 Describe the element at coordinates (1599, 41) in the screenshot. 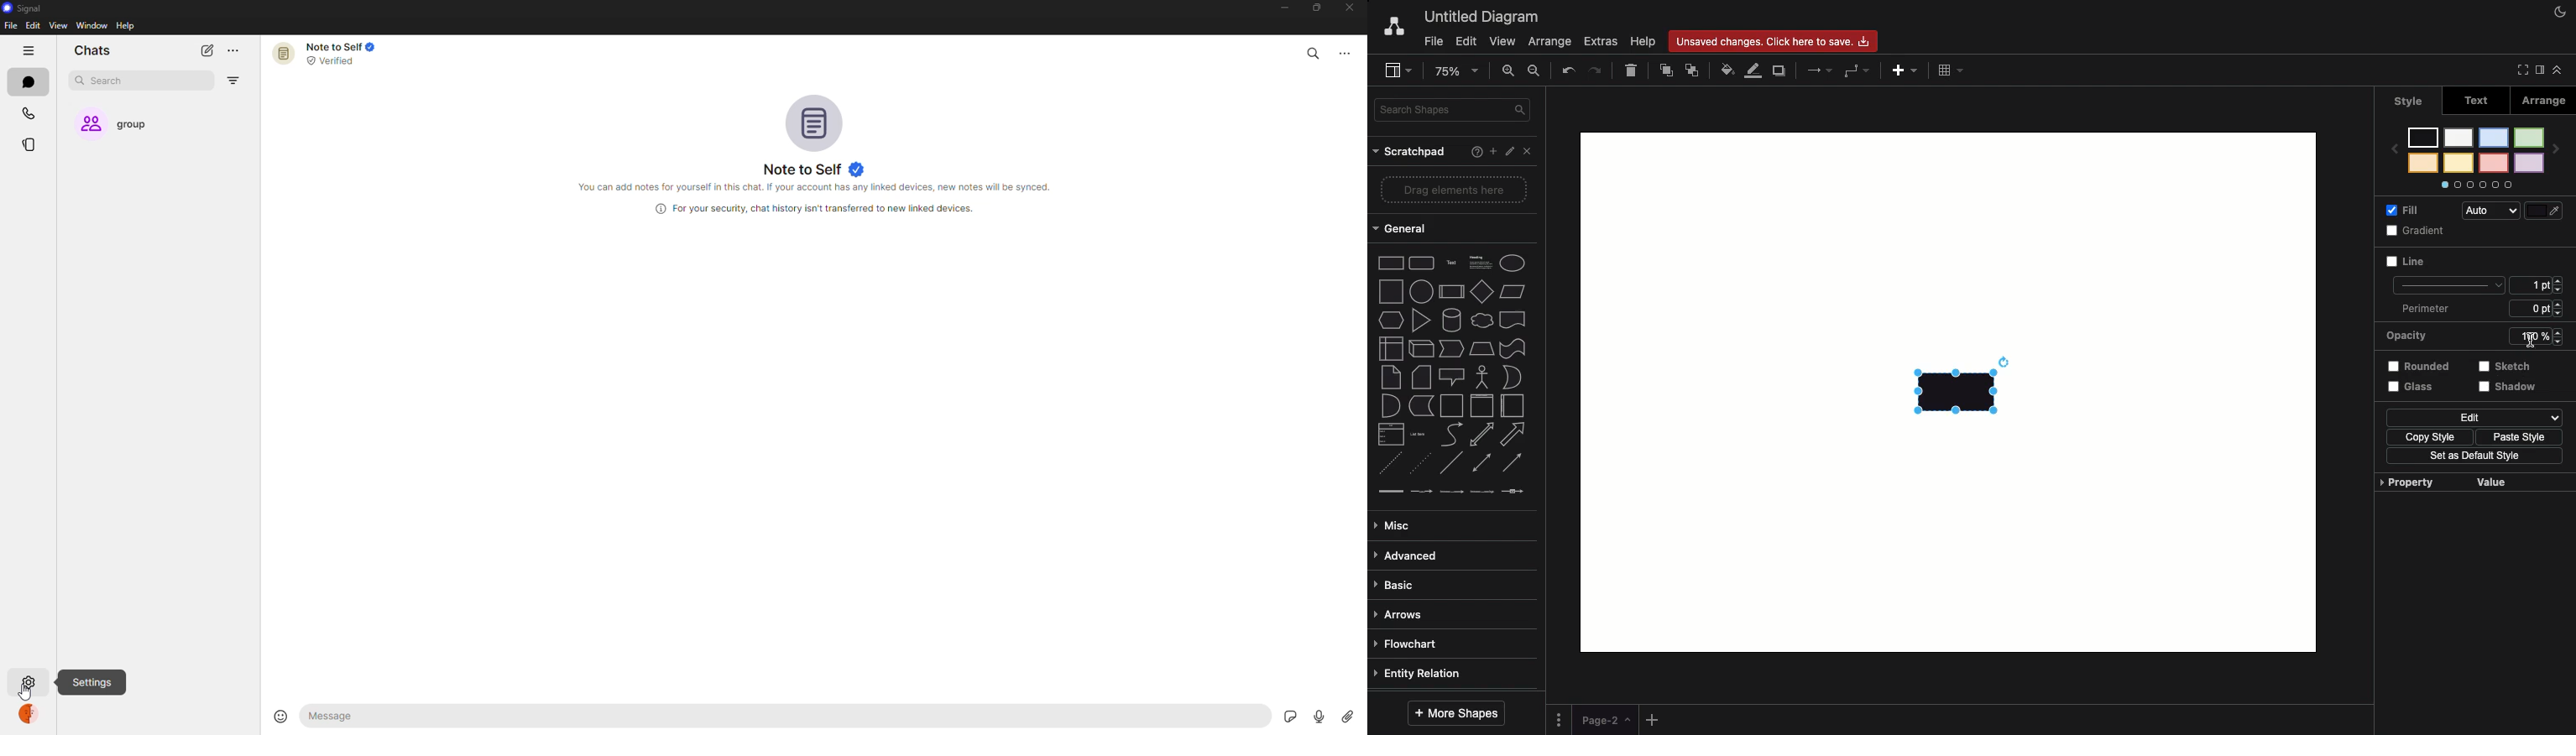

I see `Extras` at that location.